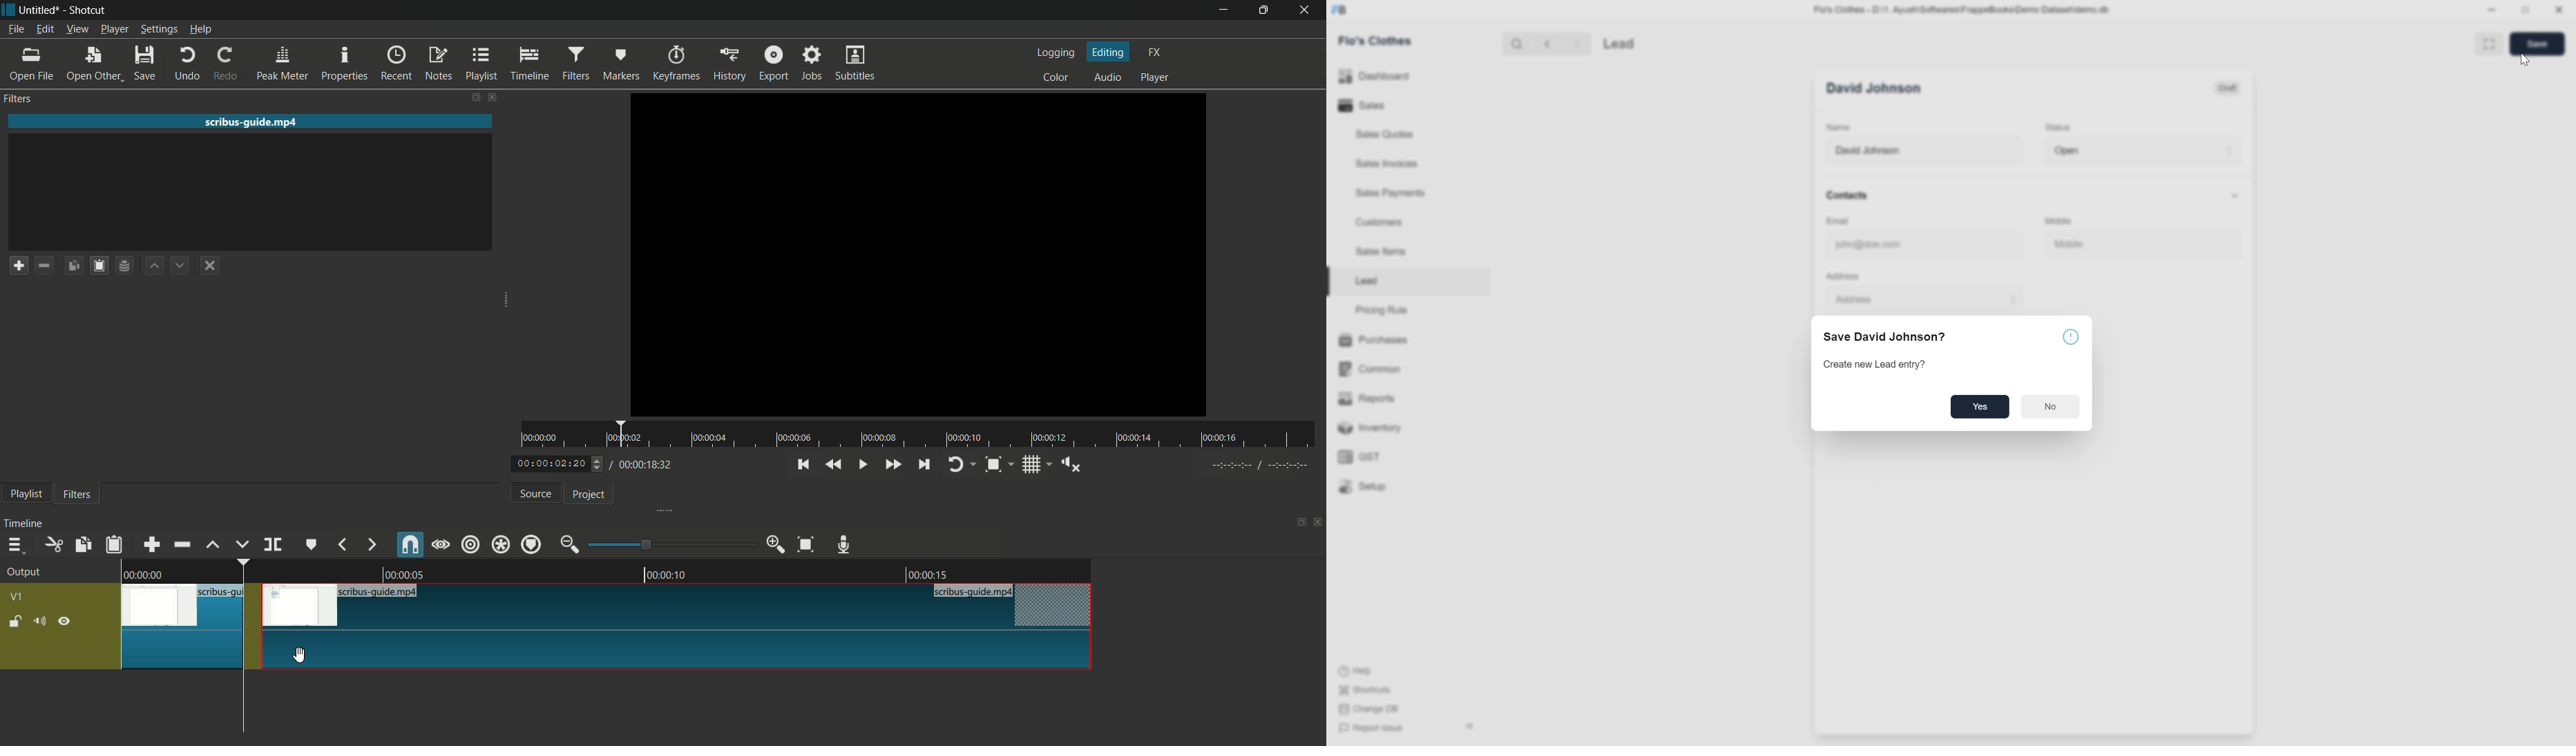 The height and width of the screenshot is (756, 2576). What do you see at coordinates (1340, 11) in the screenshot?
I see `FB` at bounding box center [1340, 11].